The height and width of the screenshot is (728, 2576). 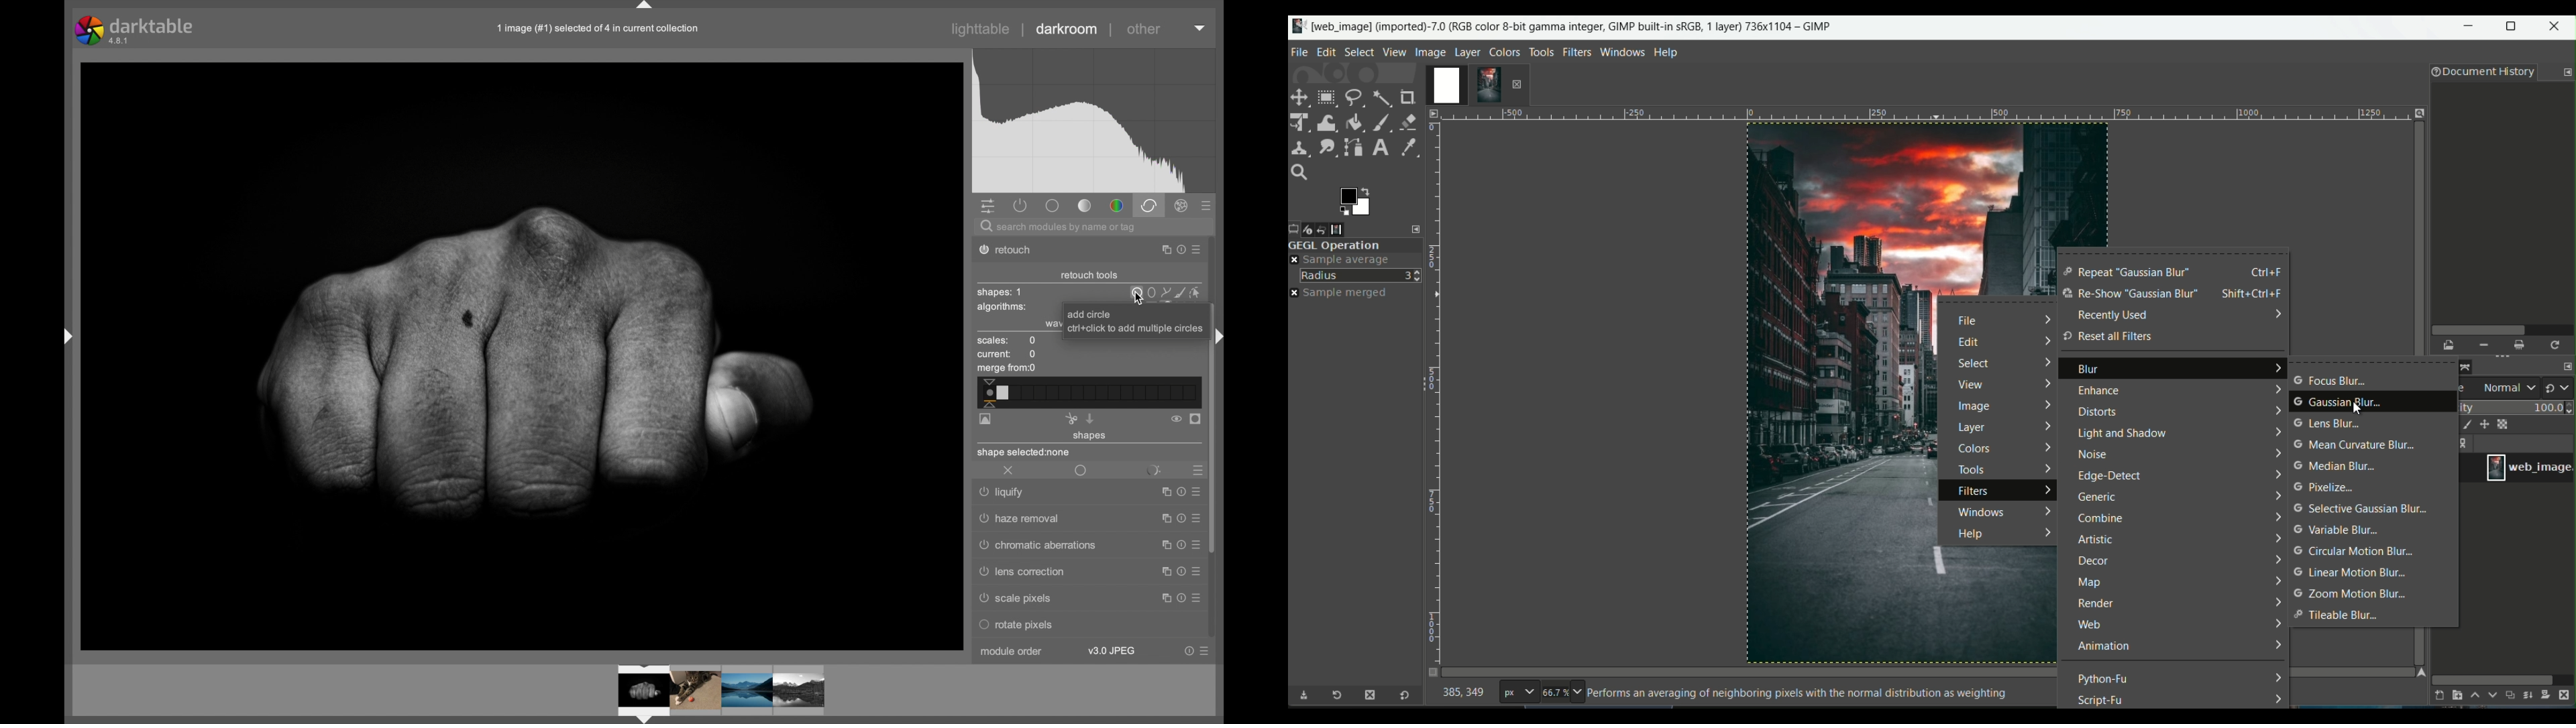 I want to click on measurement scale, so click(x=1518, y=693).